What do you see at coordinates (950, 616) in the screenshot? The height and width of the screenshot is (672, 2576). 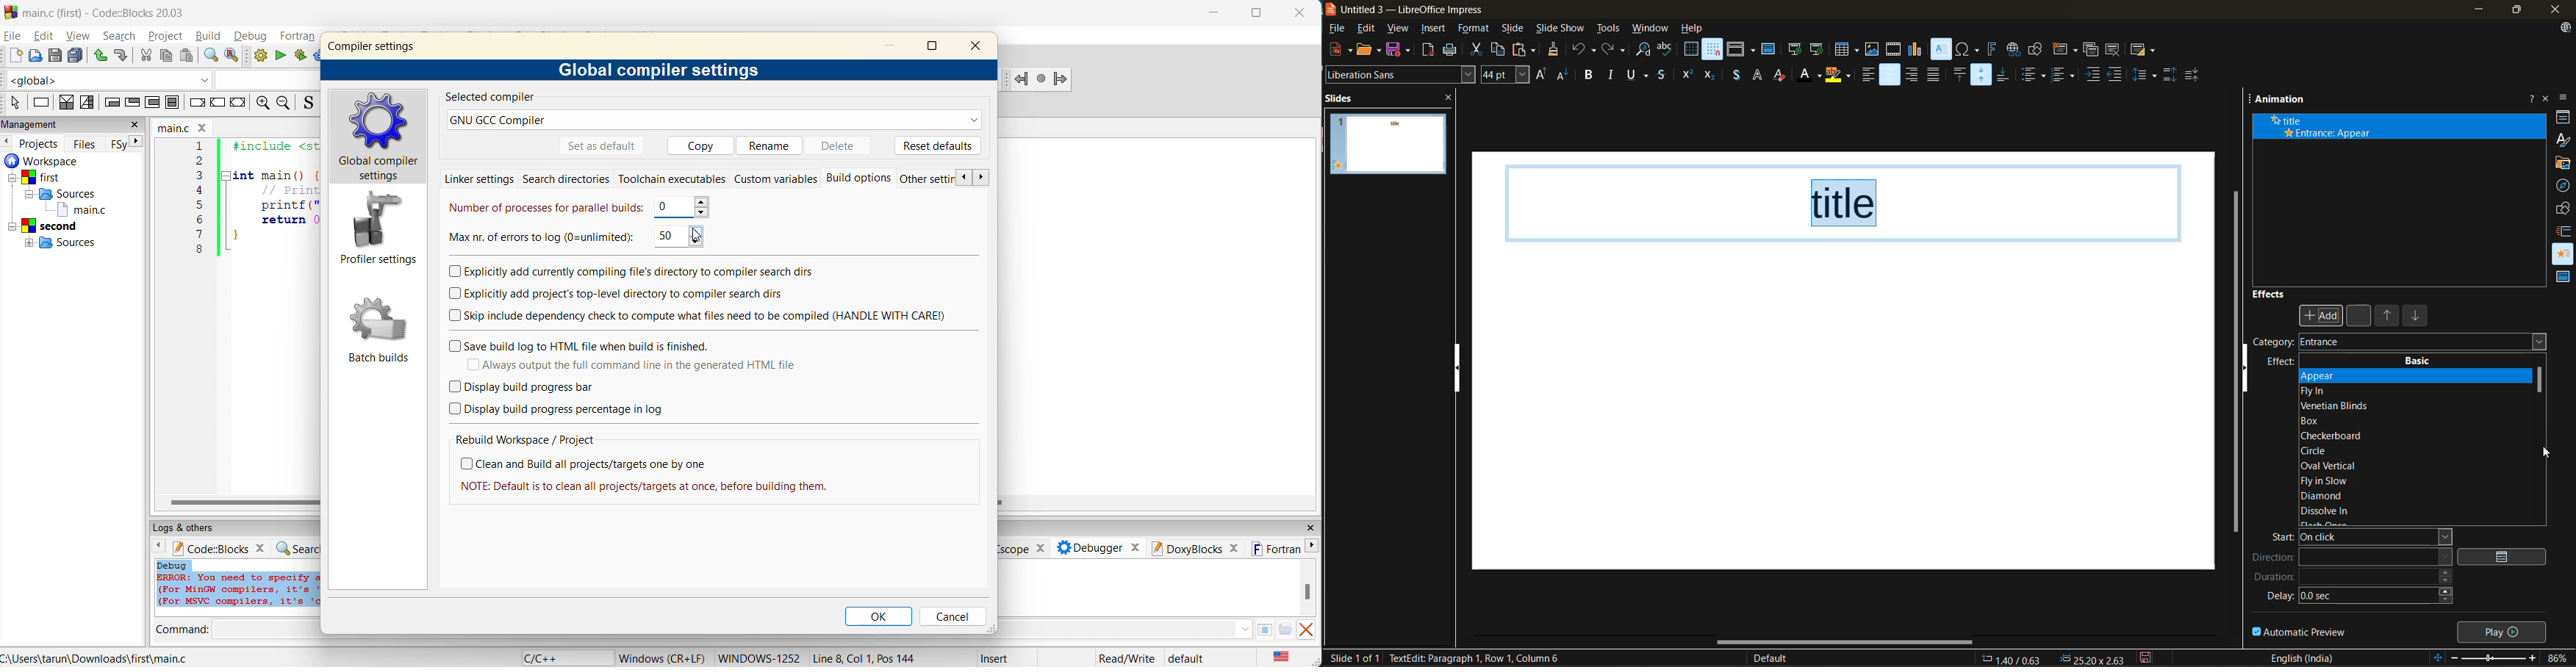 I see `cancel` at bounding box center [950, 616].